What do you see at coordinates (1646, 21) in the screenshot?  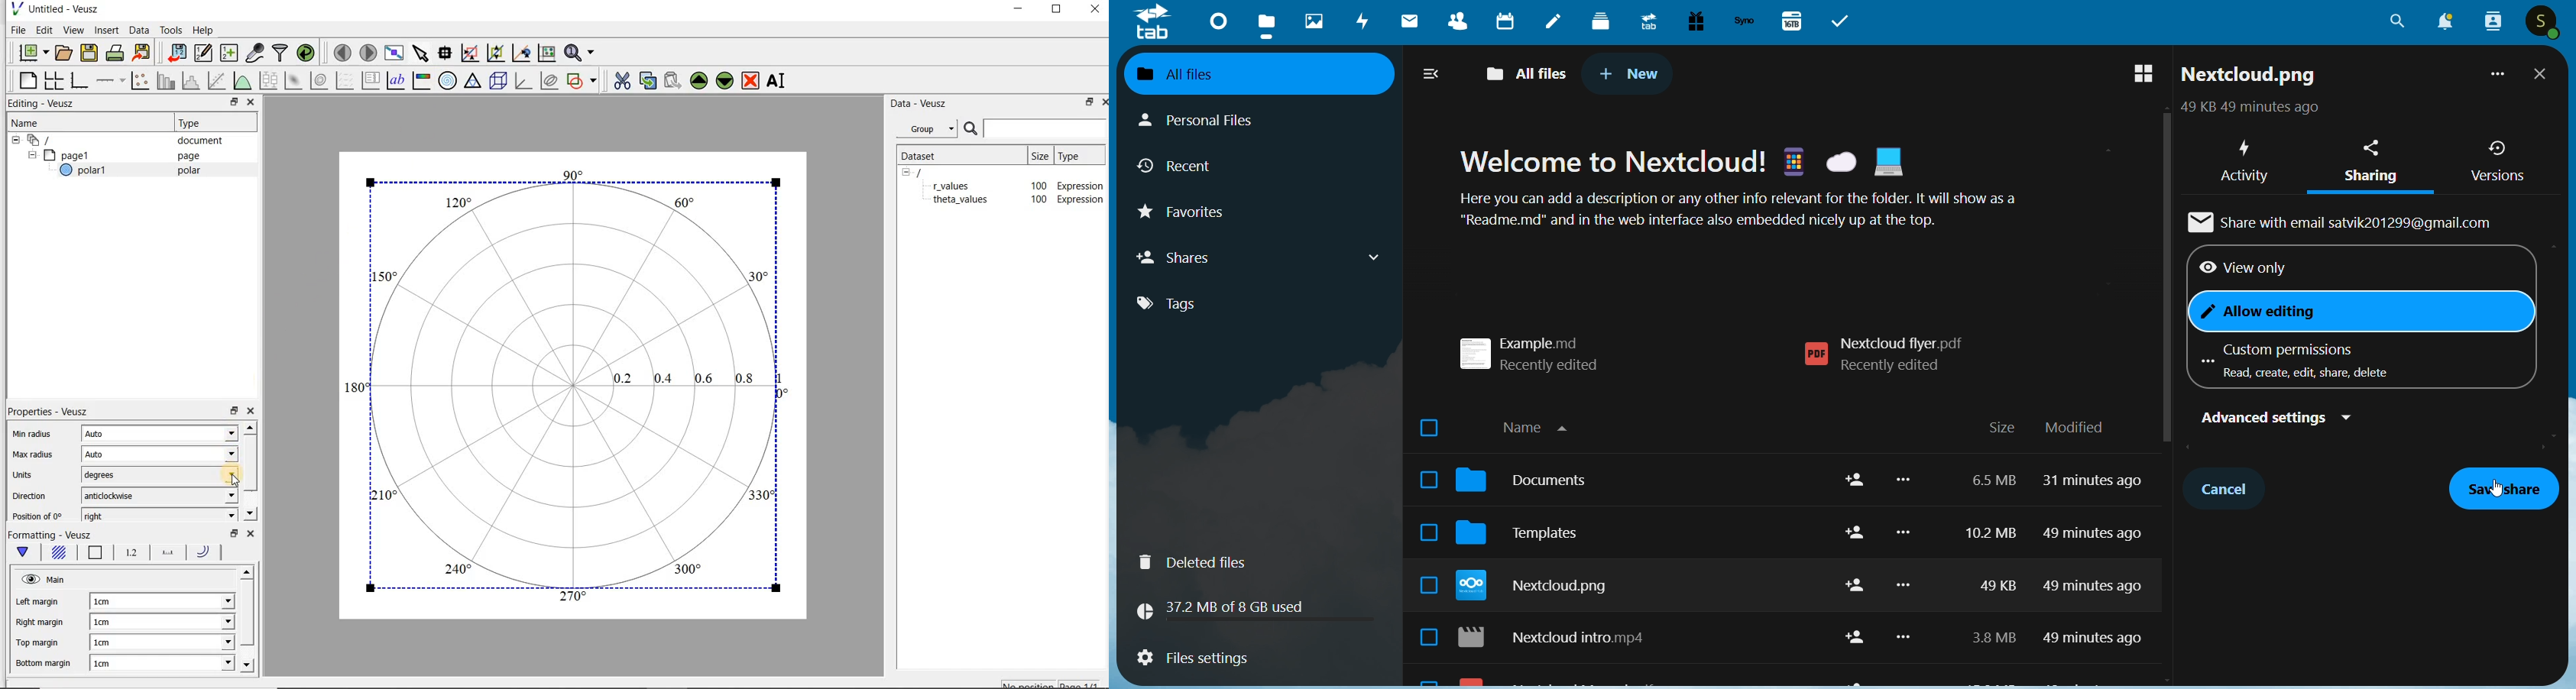 I see `upgrade` at bounding box center [1646, 21].